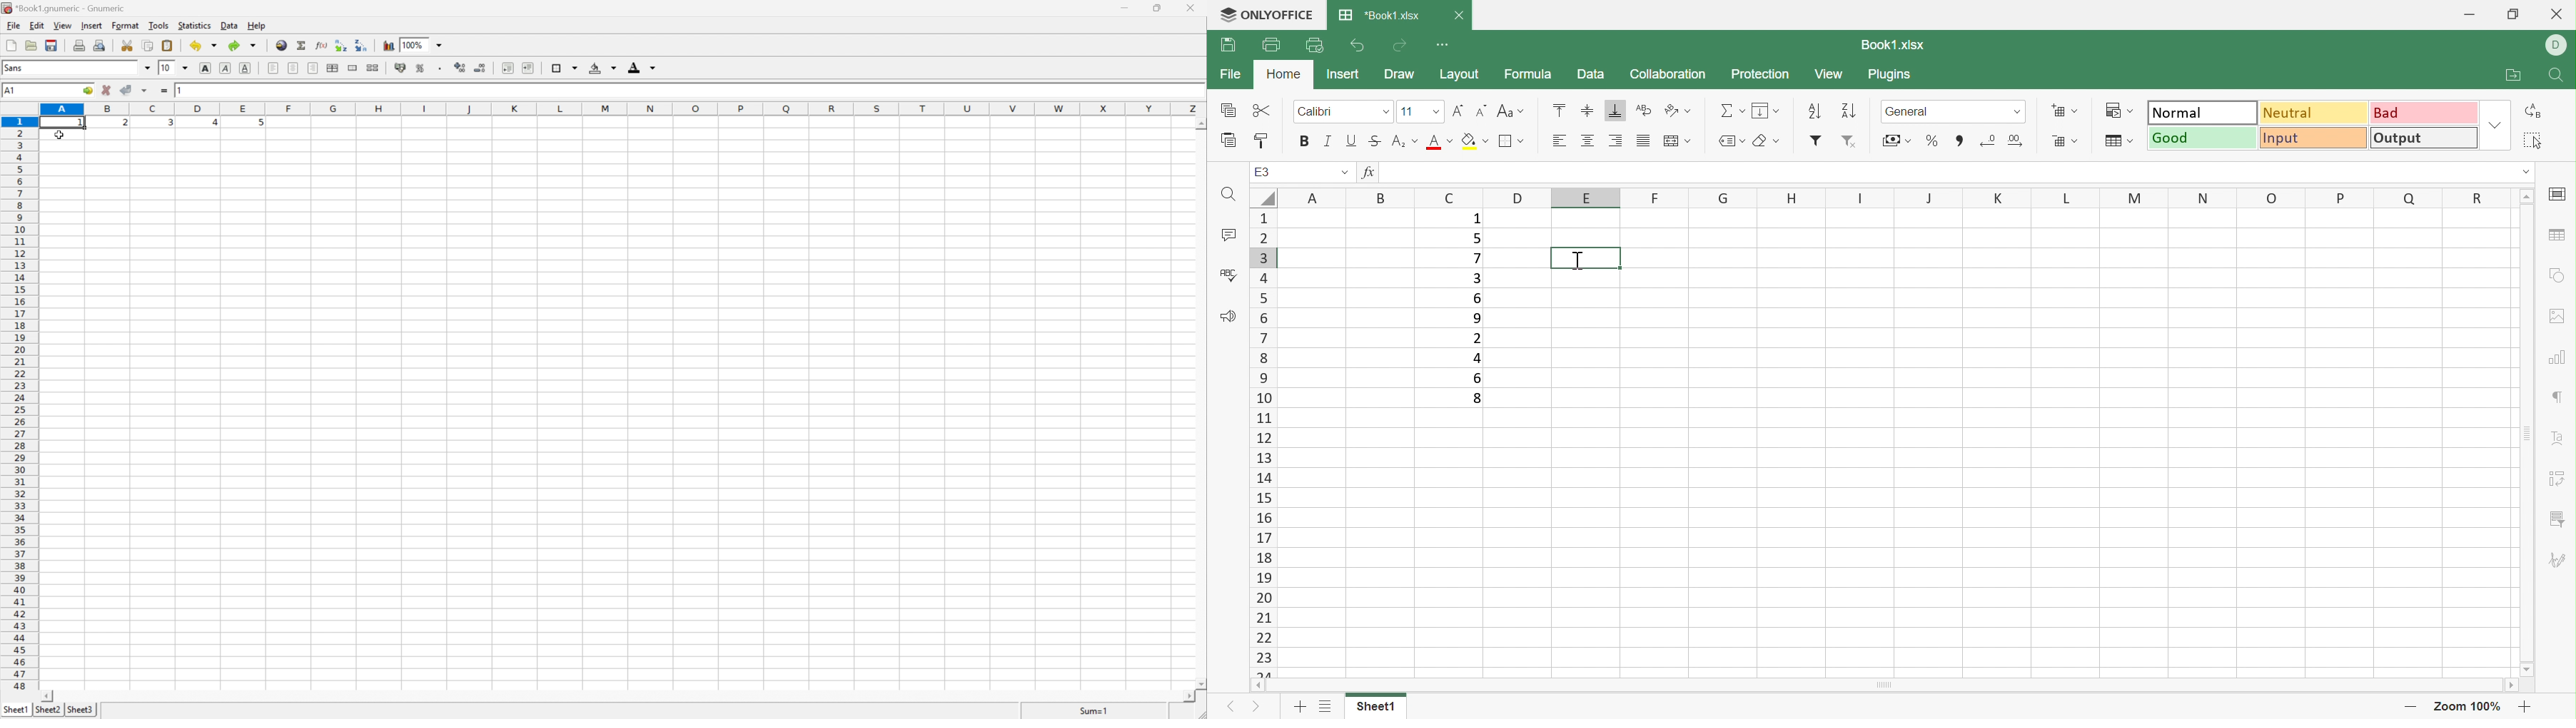 Image resolution: width=2576 pixels, height=728 pixels. I want to click on cut, so click(126, 45).